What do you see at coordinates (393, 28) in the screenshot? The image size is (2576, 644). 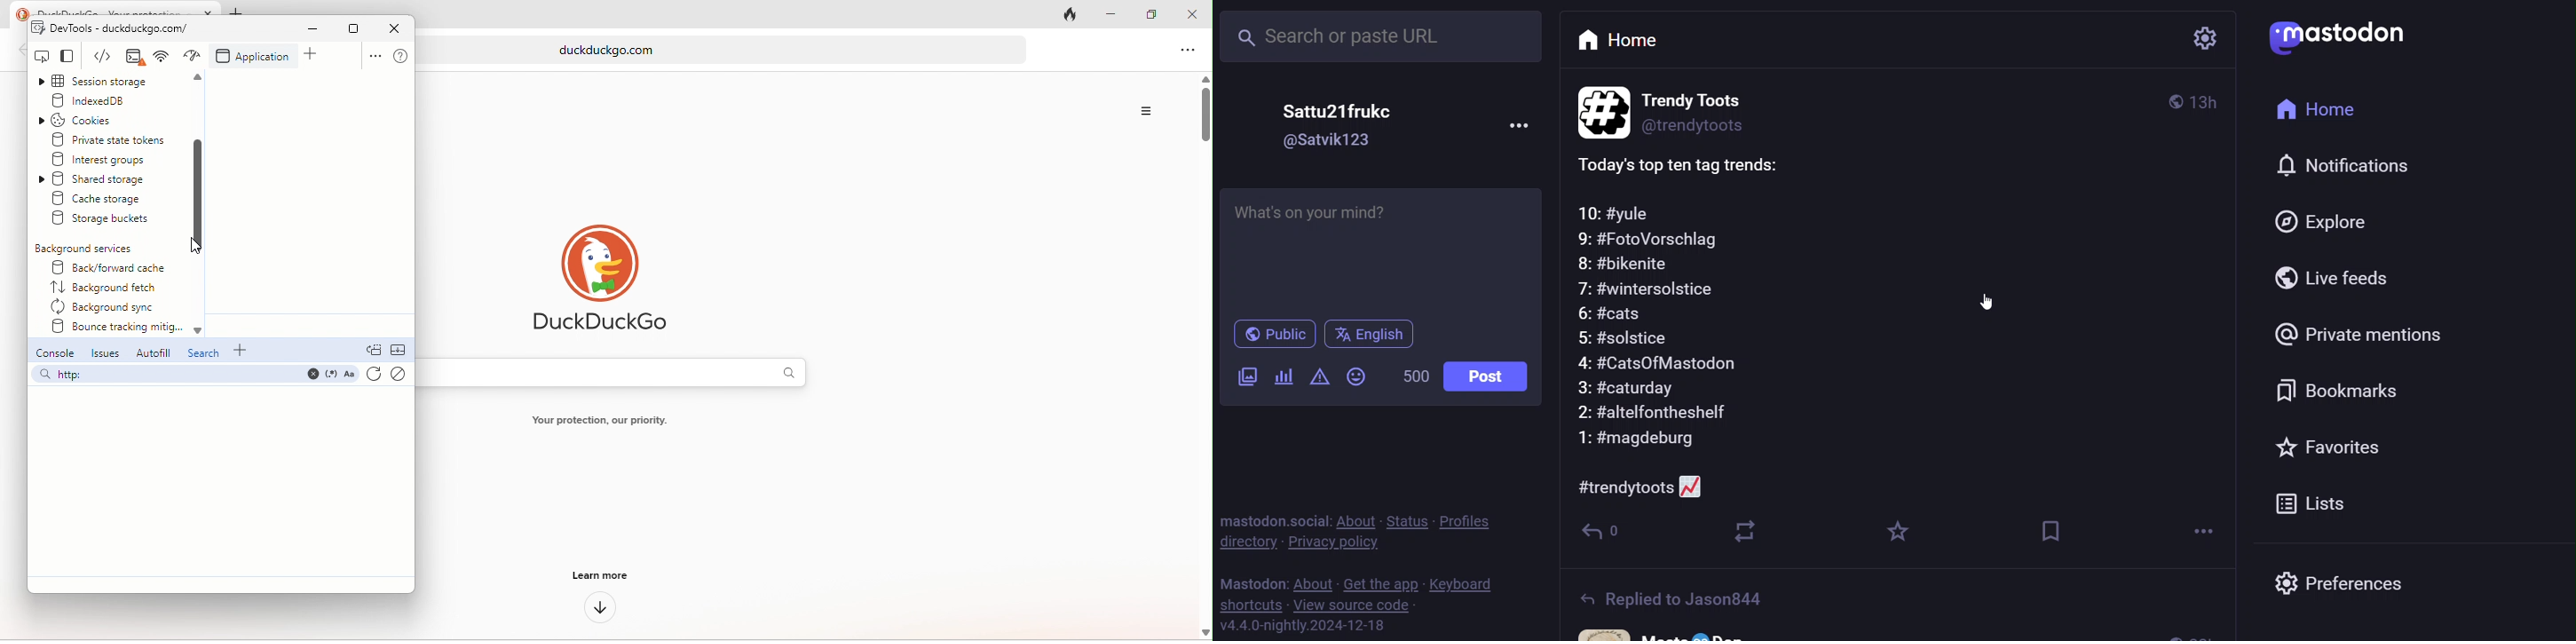 I see `close` at bounding box center [393, 28].